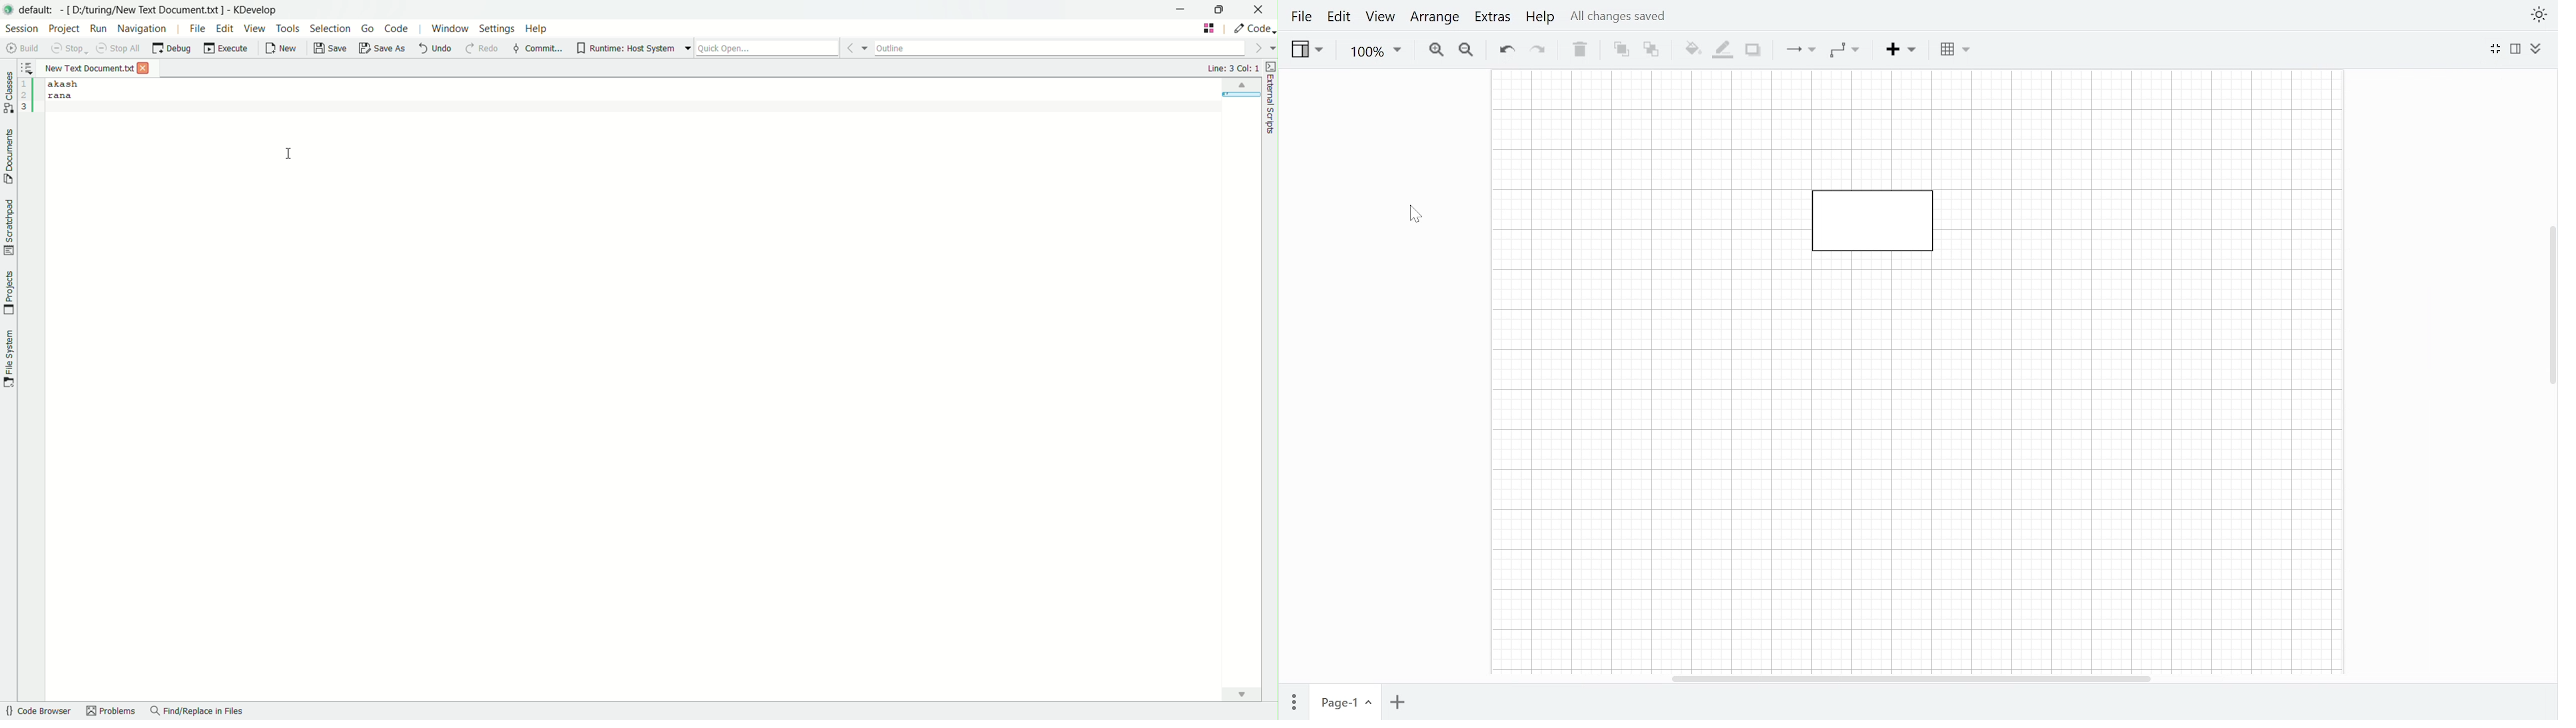 This screenshot has width=2576, height=728. I want to click on All changes saved, so click(1621, 18).